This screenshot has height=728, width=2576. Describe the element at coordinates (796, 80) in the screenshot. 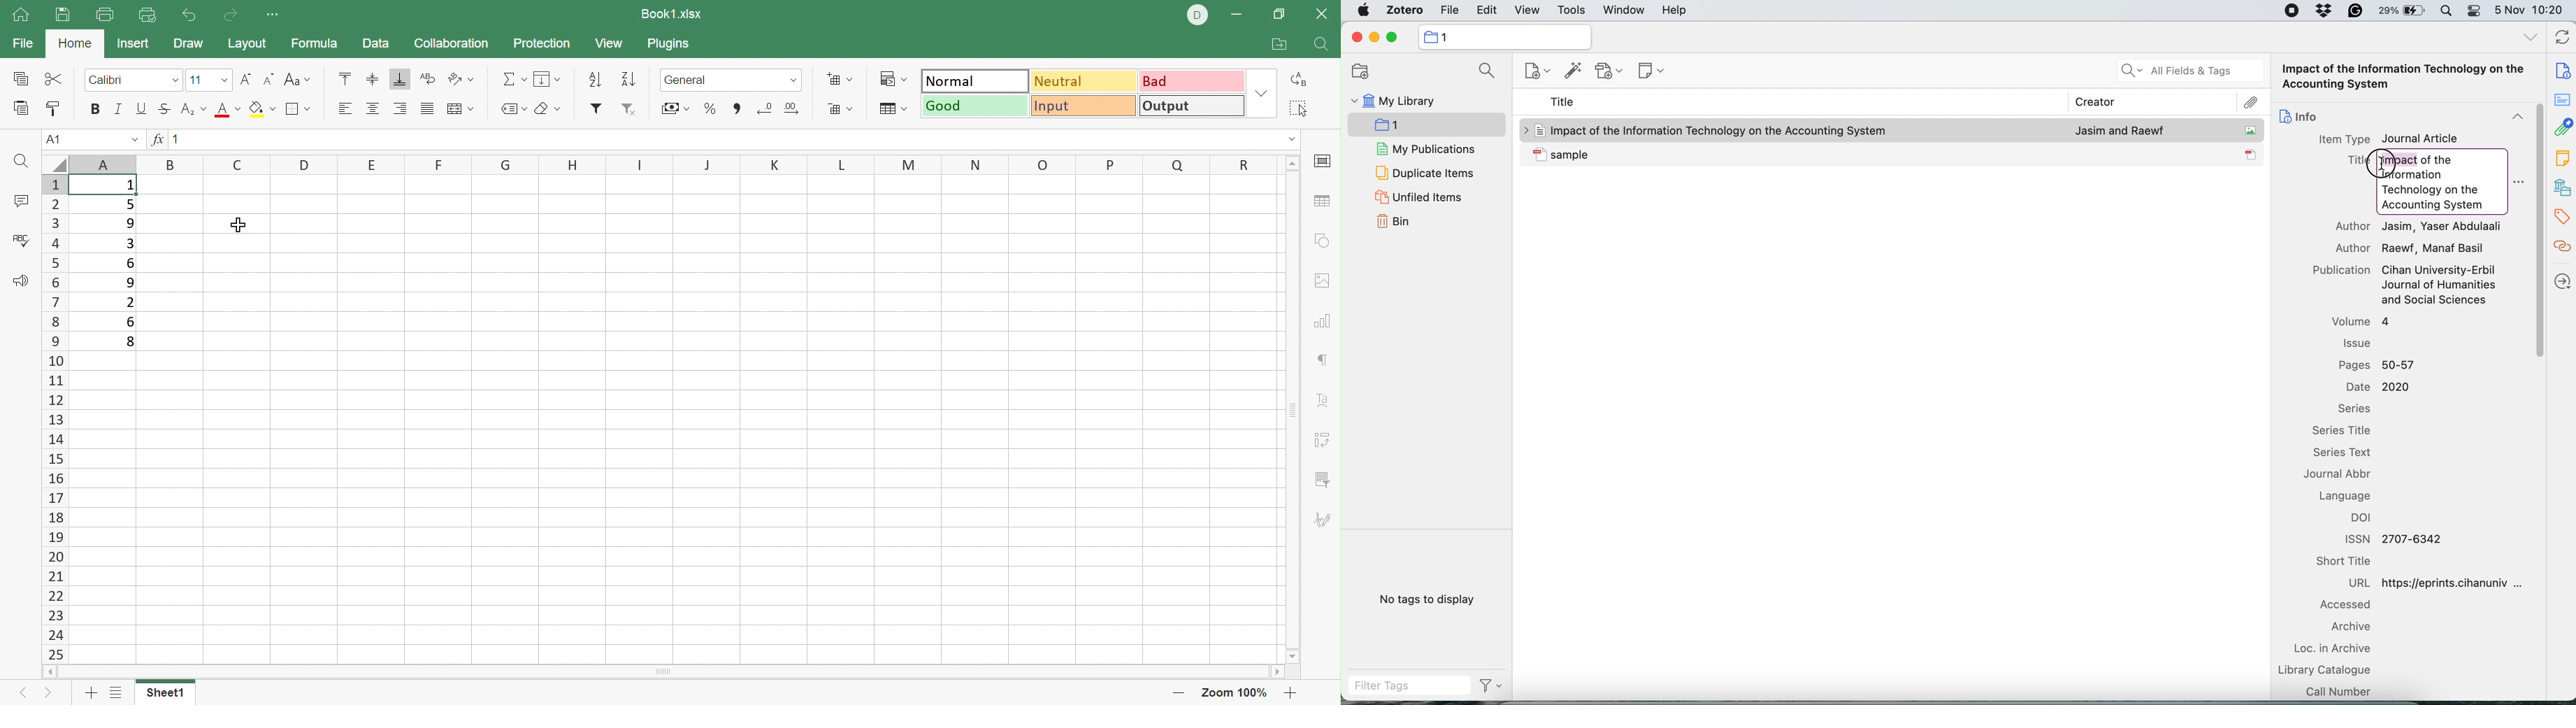

I see `Drop down` at that location.